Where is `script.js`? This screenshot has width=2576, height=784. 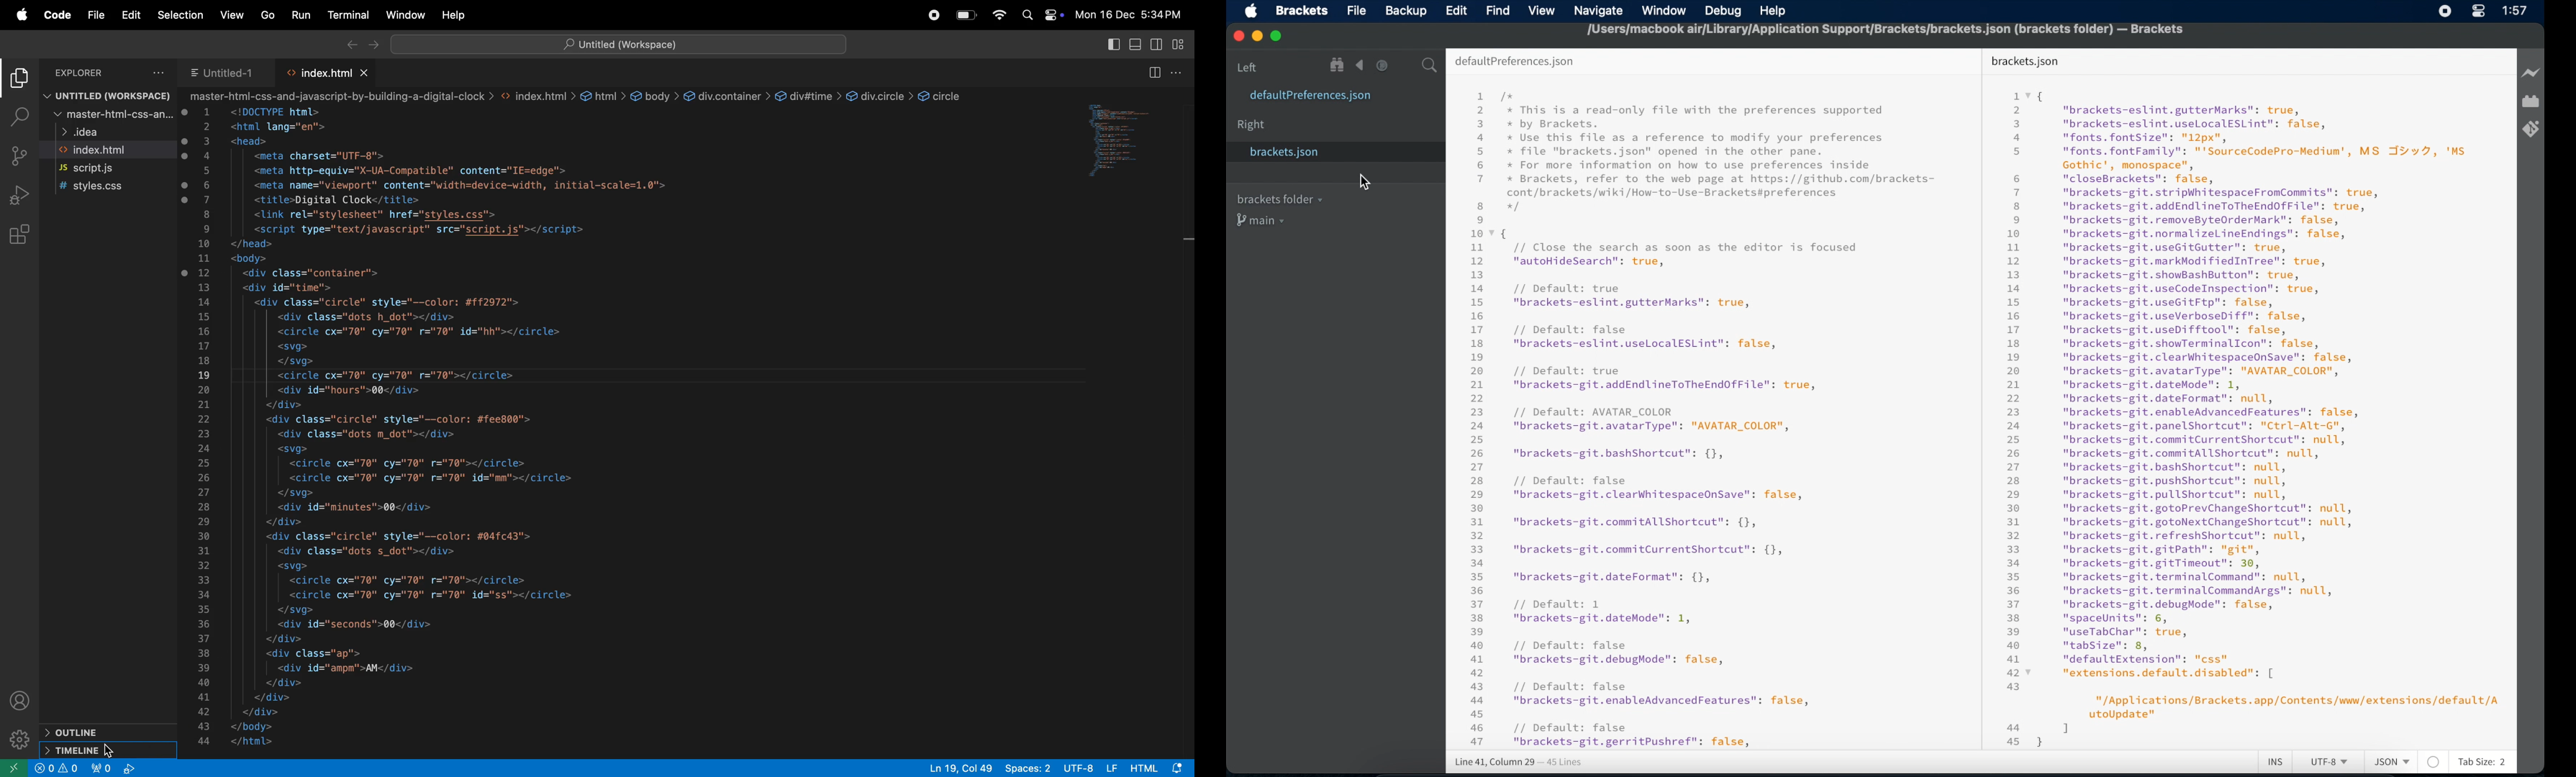
script.js is located at coordinates (93, 169).